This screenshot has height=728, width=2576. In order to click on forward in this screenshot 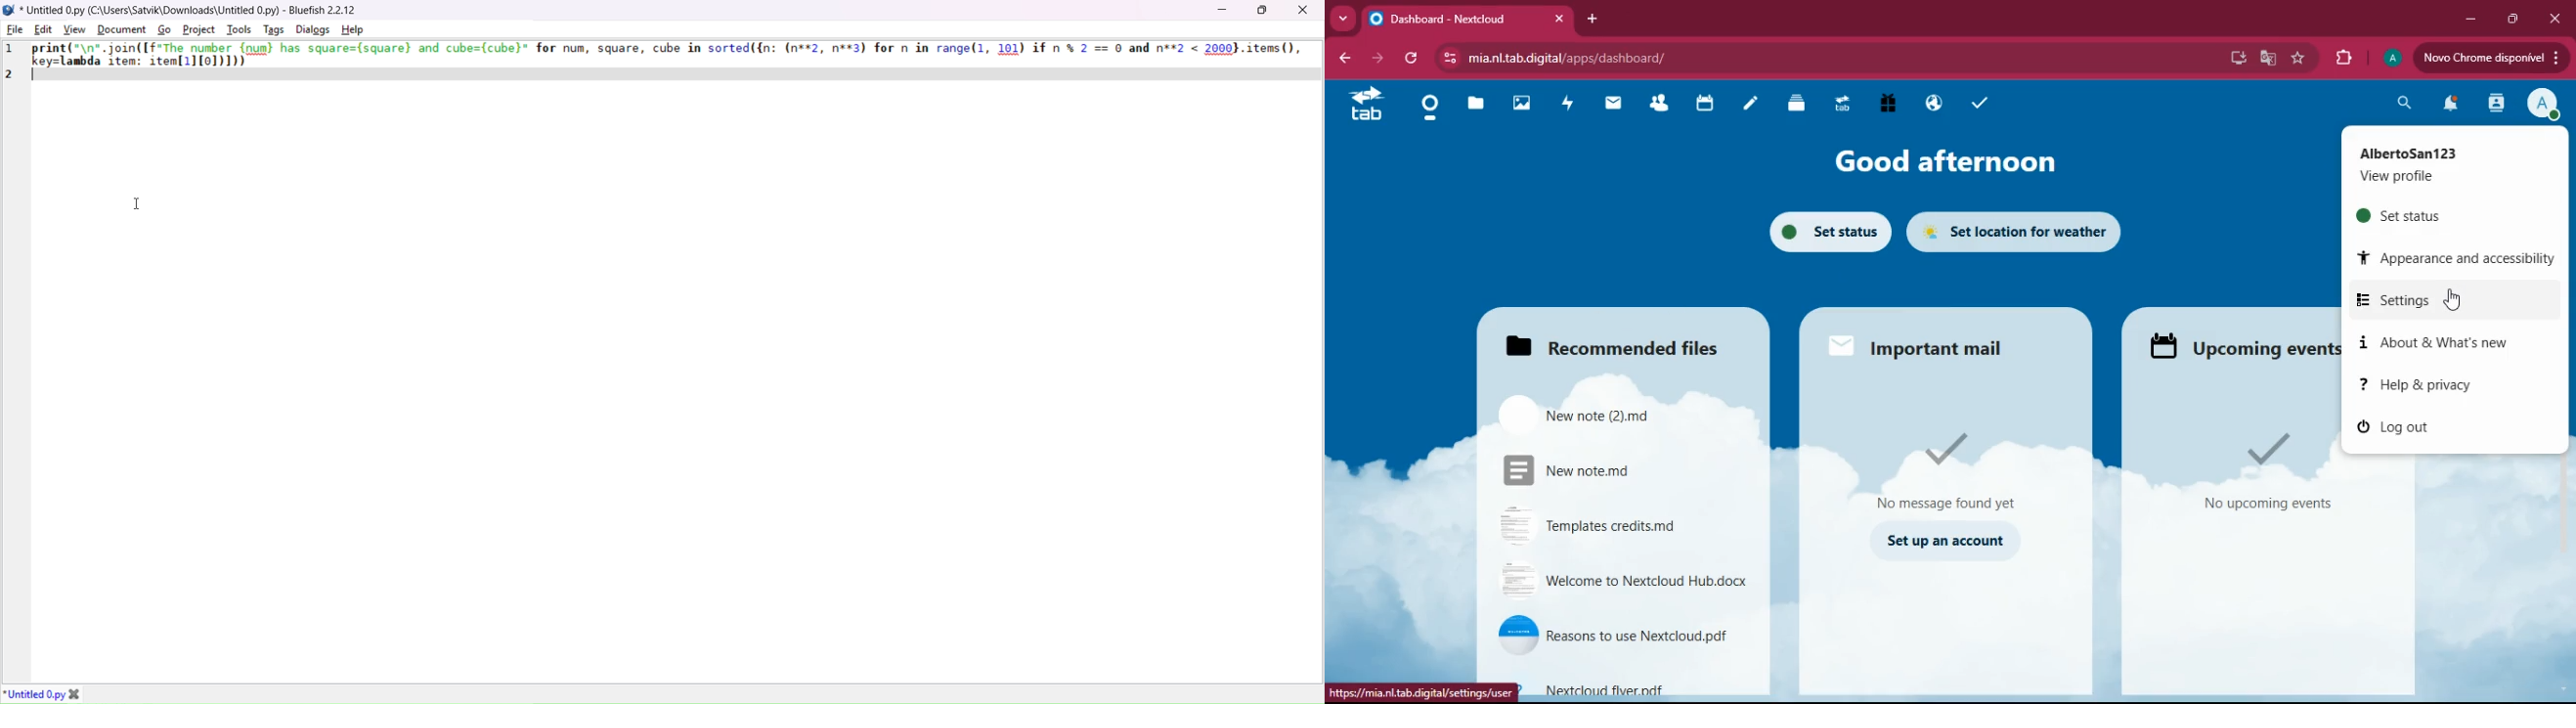, I will do `click(1377, 58)`.